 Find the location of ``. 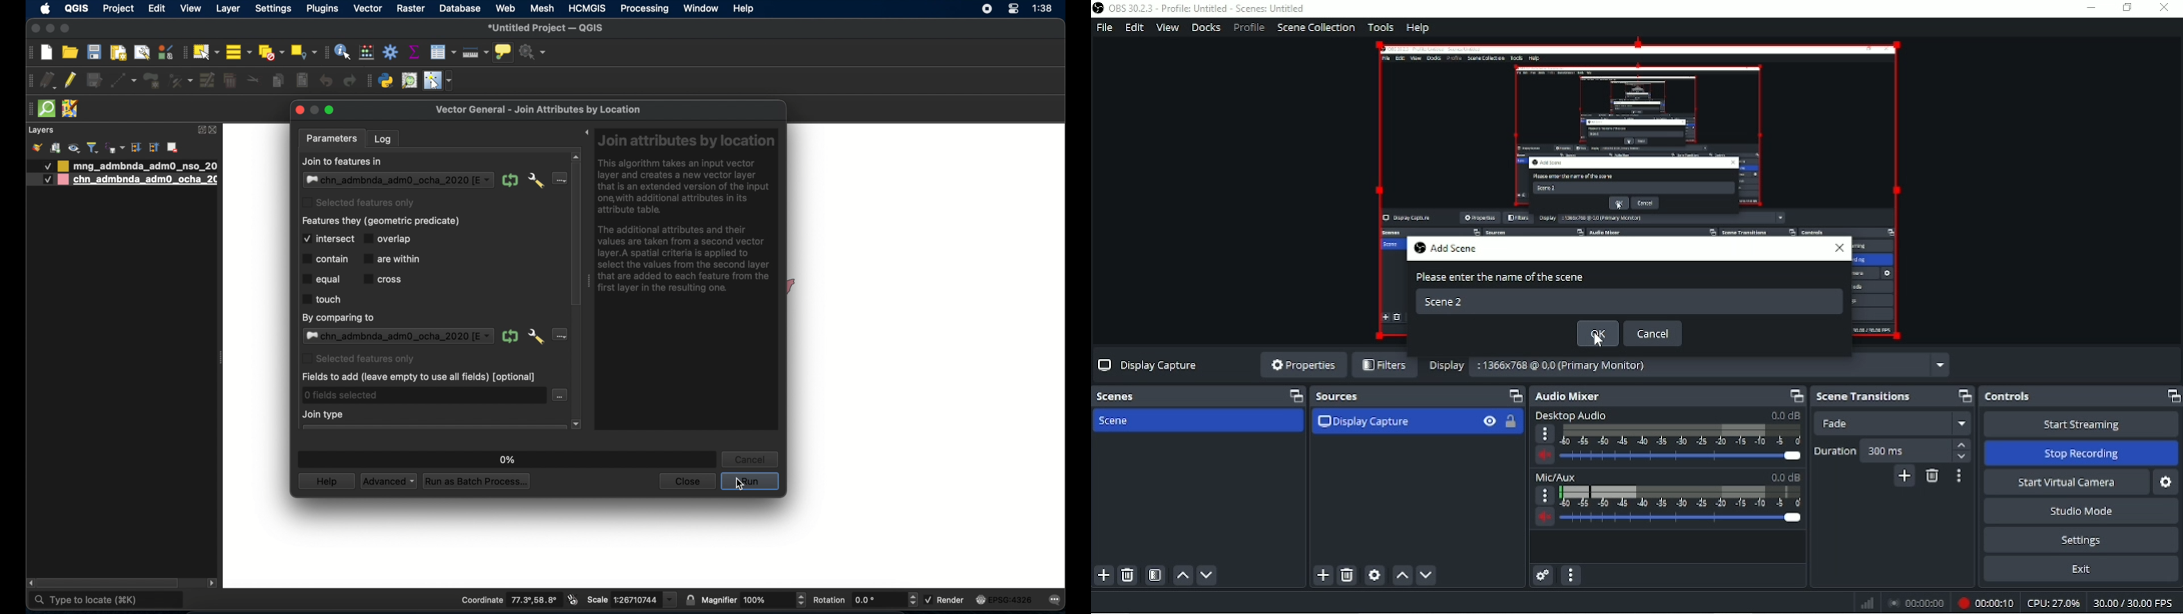

 is located at coordinates (47, 180).